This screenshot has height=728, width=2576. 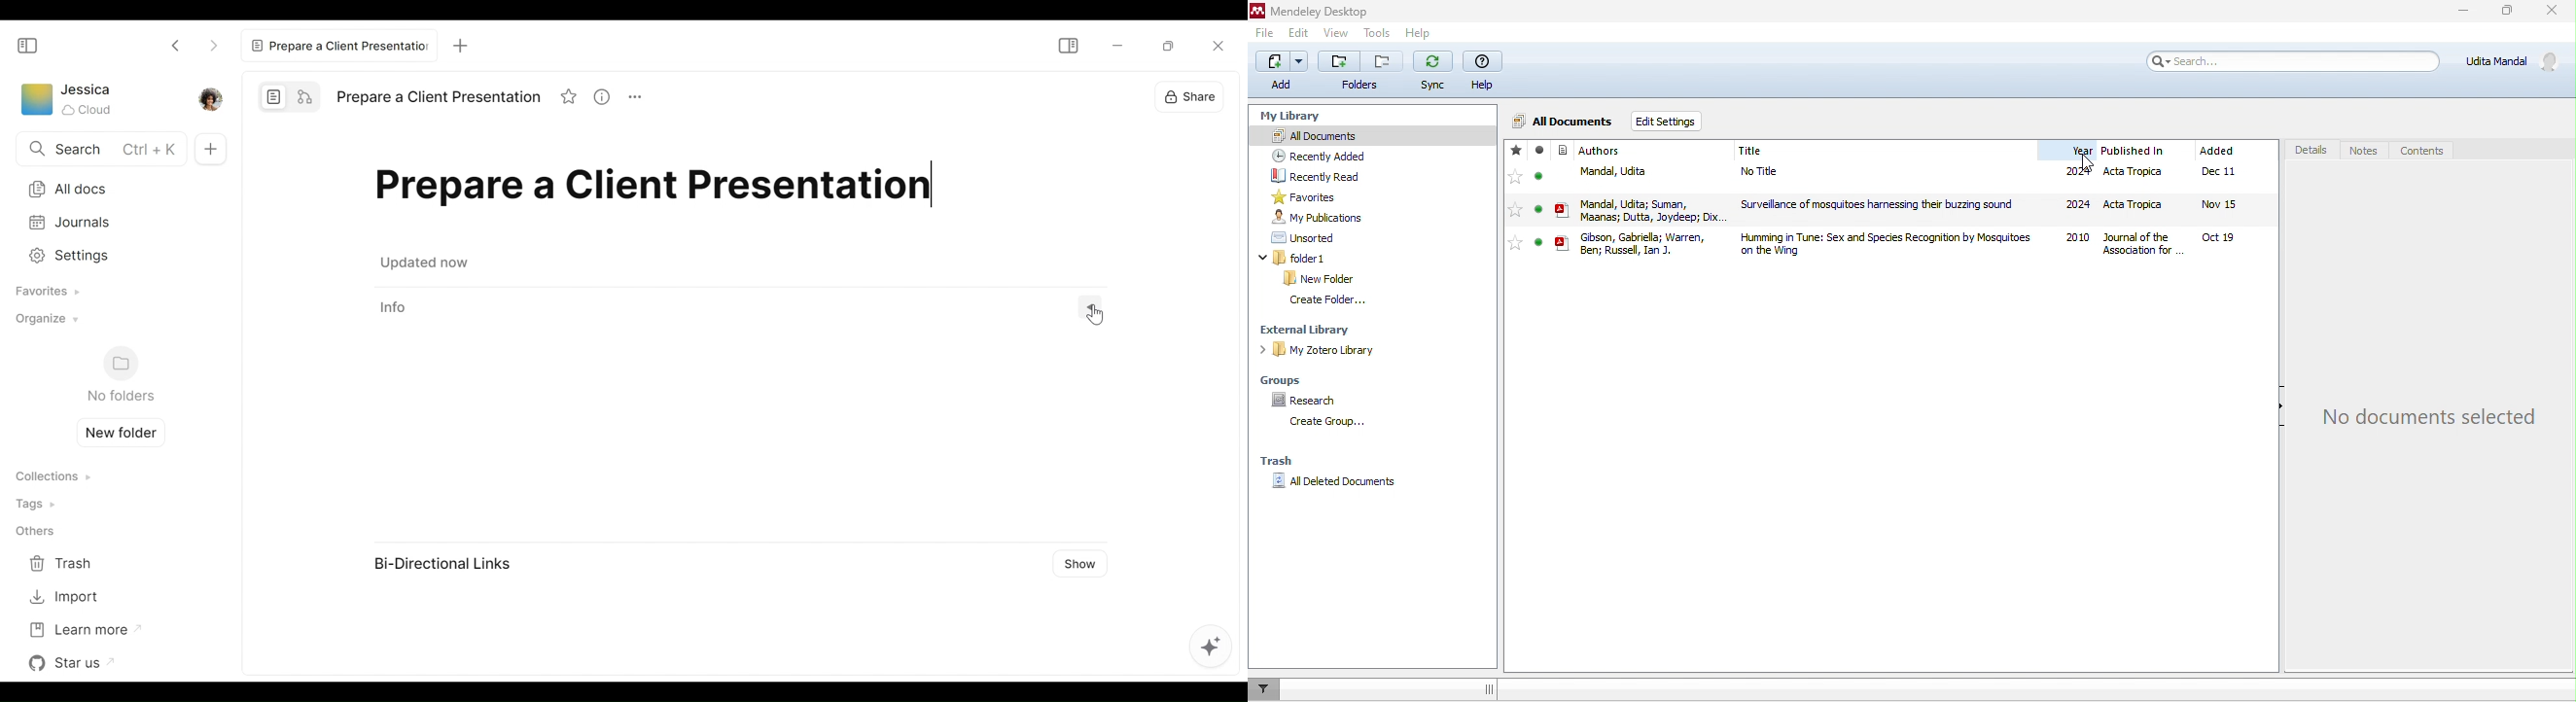 What do you see at coordinates (34, 532) in the screenshot?
I see `Others` at bounding box center [34, 532].